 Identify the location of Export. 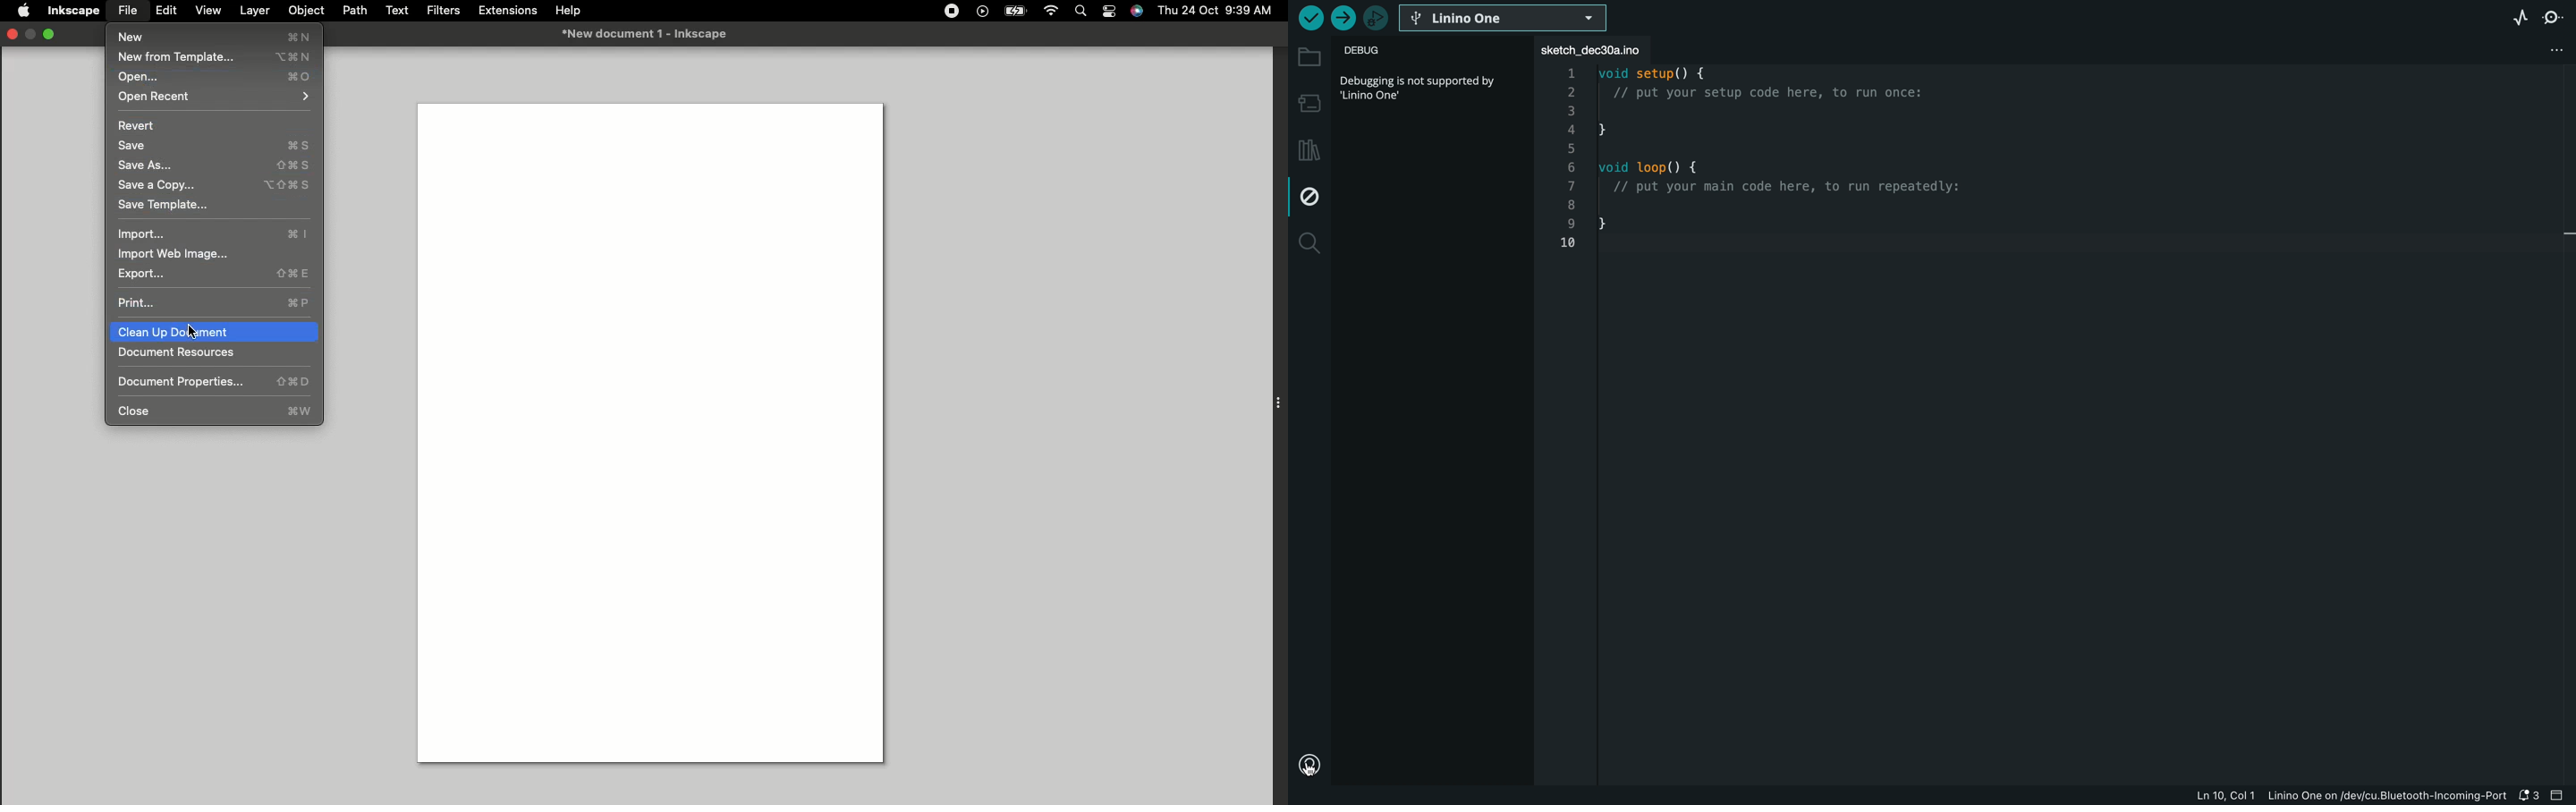
(215, 275).